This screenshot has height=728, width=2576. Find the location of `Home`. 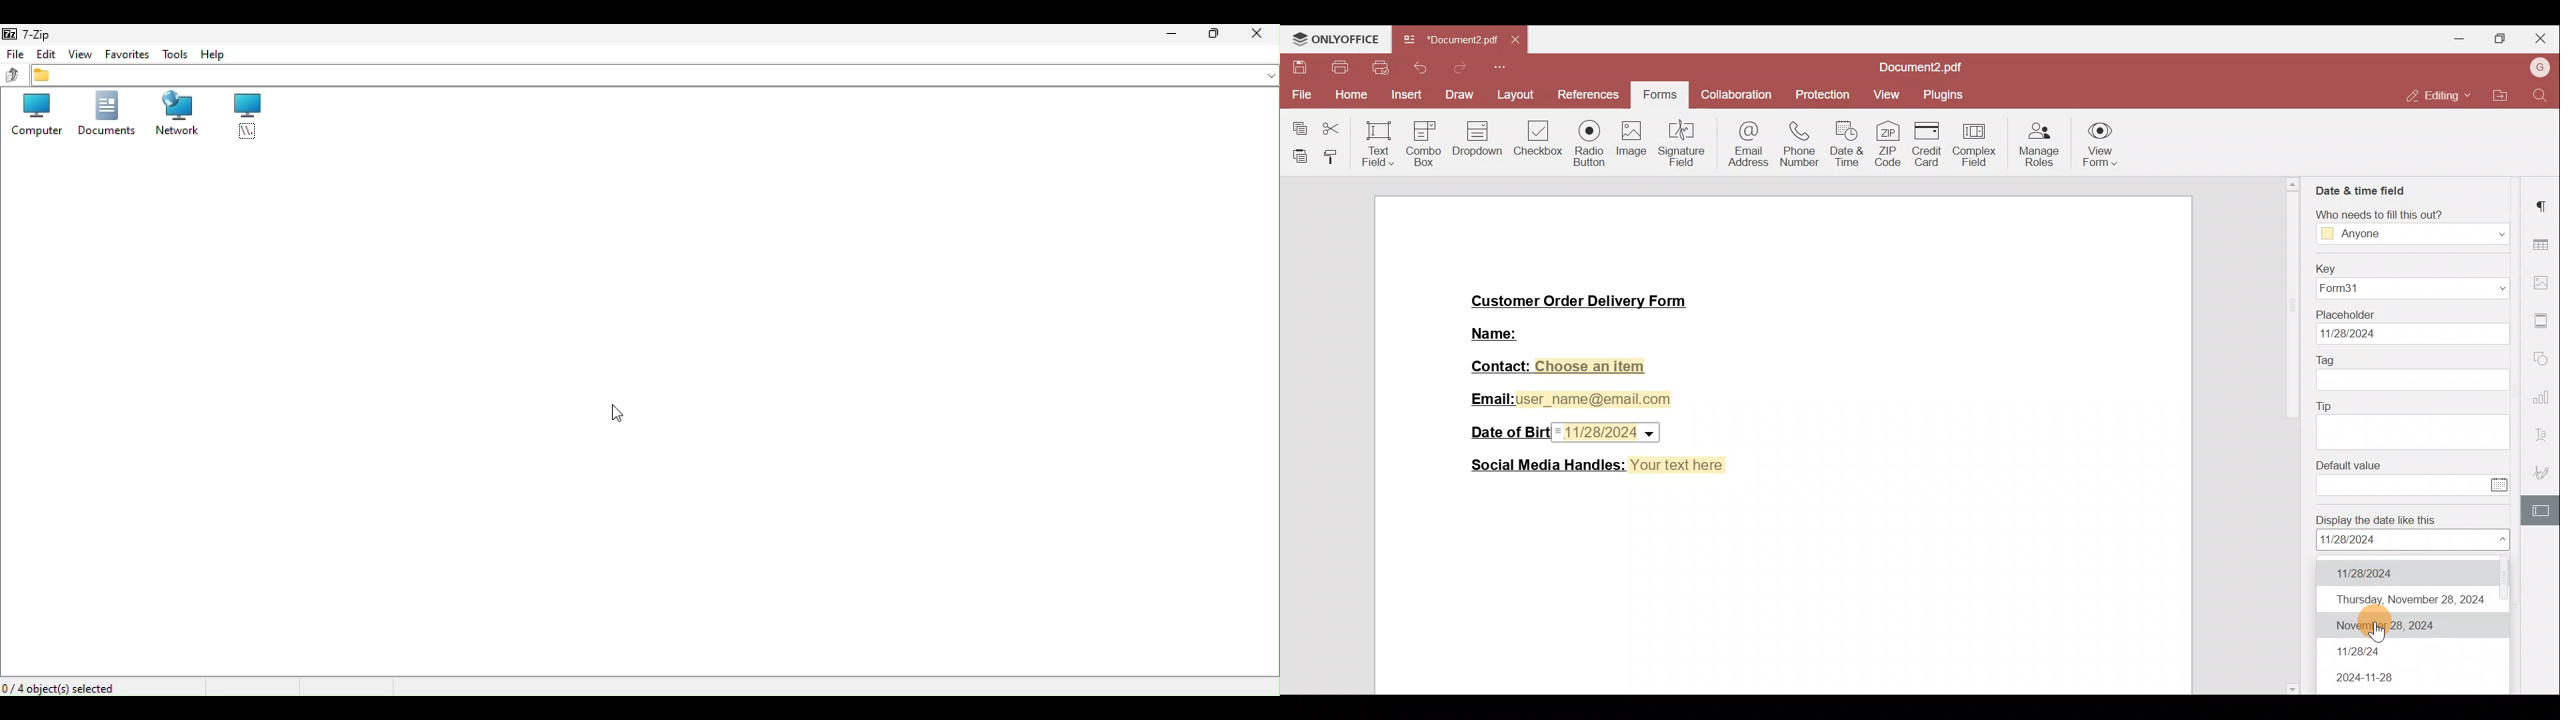

Home is located at coordinates (1347, 96).